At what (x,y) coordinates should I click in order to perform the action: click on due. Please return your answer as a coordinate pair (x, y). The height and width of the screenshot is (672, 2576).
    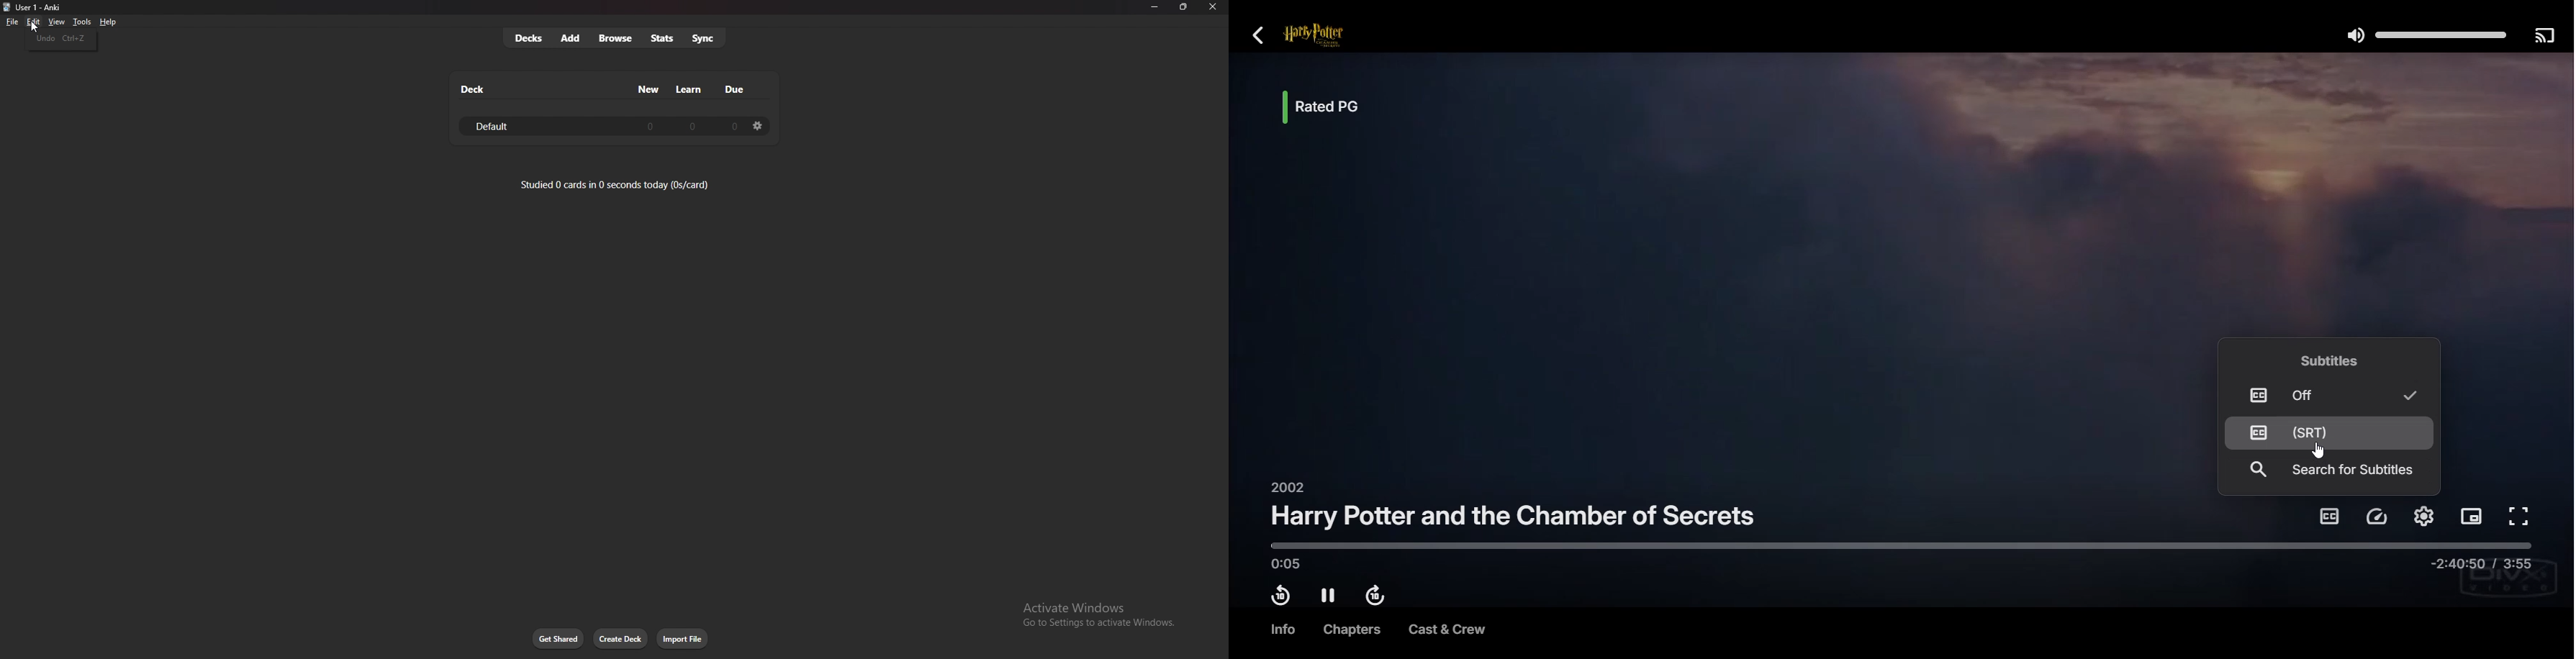
    Looking at the image, I should click on (736, 90).